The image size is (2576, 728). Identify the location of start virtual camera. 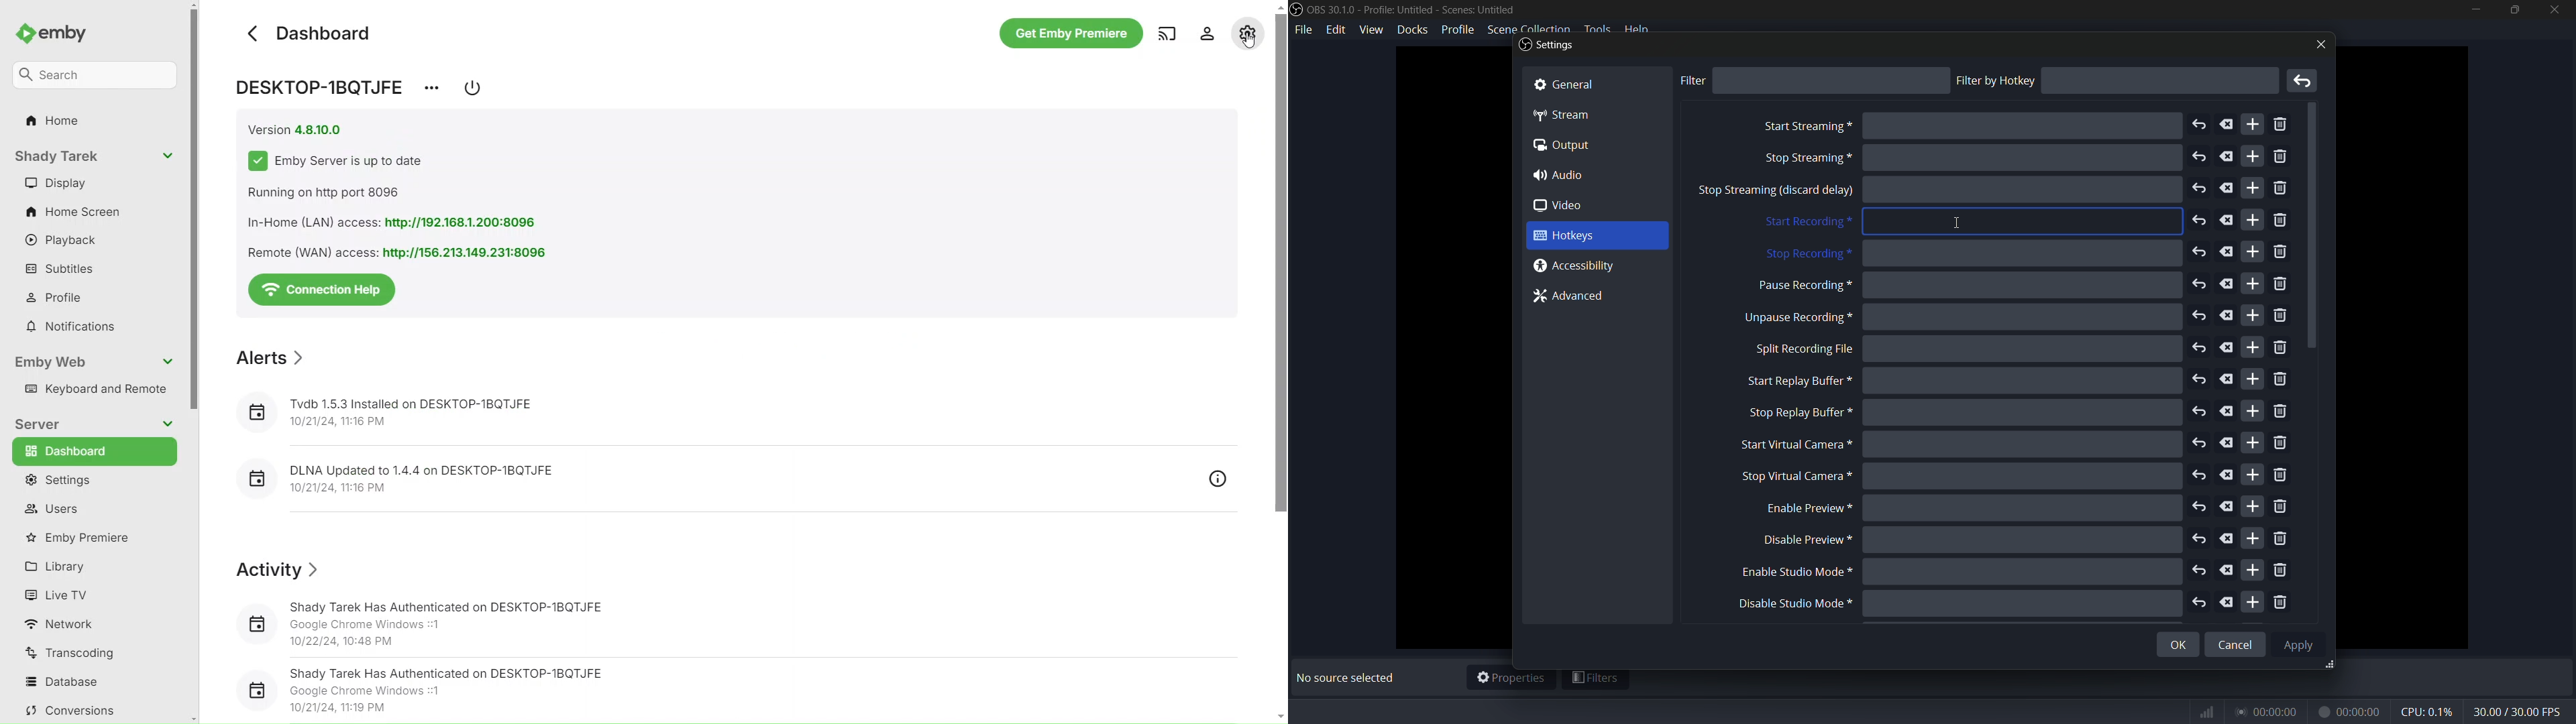
(1792, 445).